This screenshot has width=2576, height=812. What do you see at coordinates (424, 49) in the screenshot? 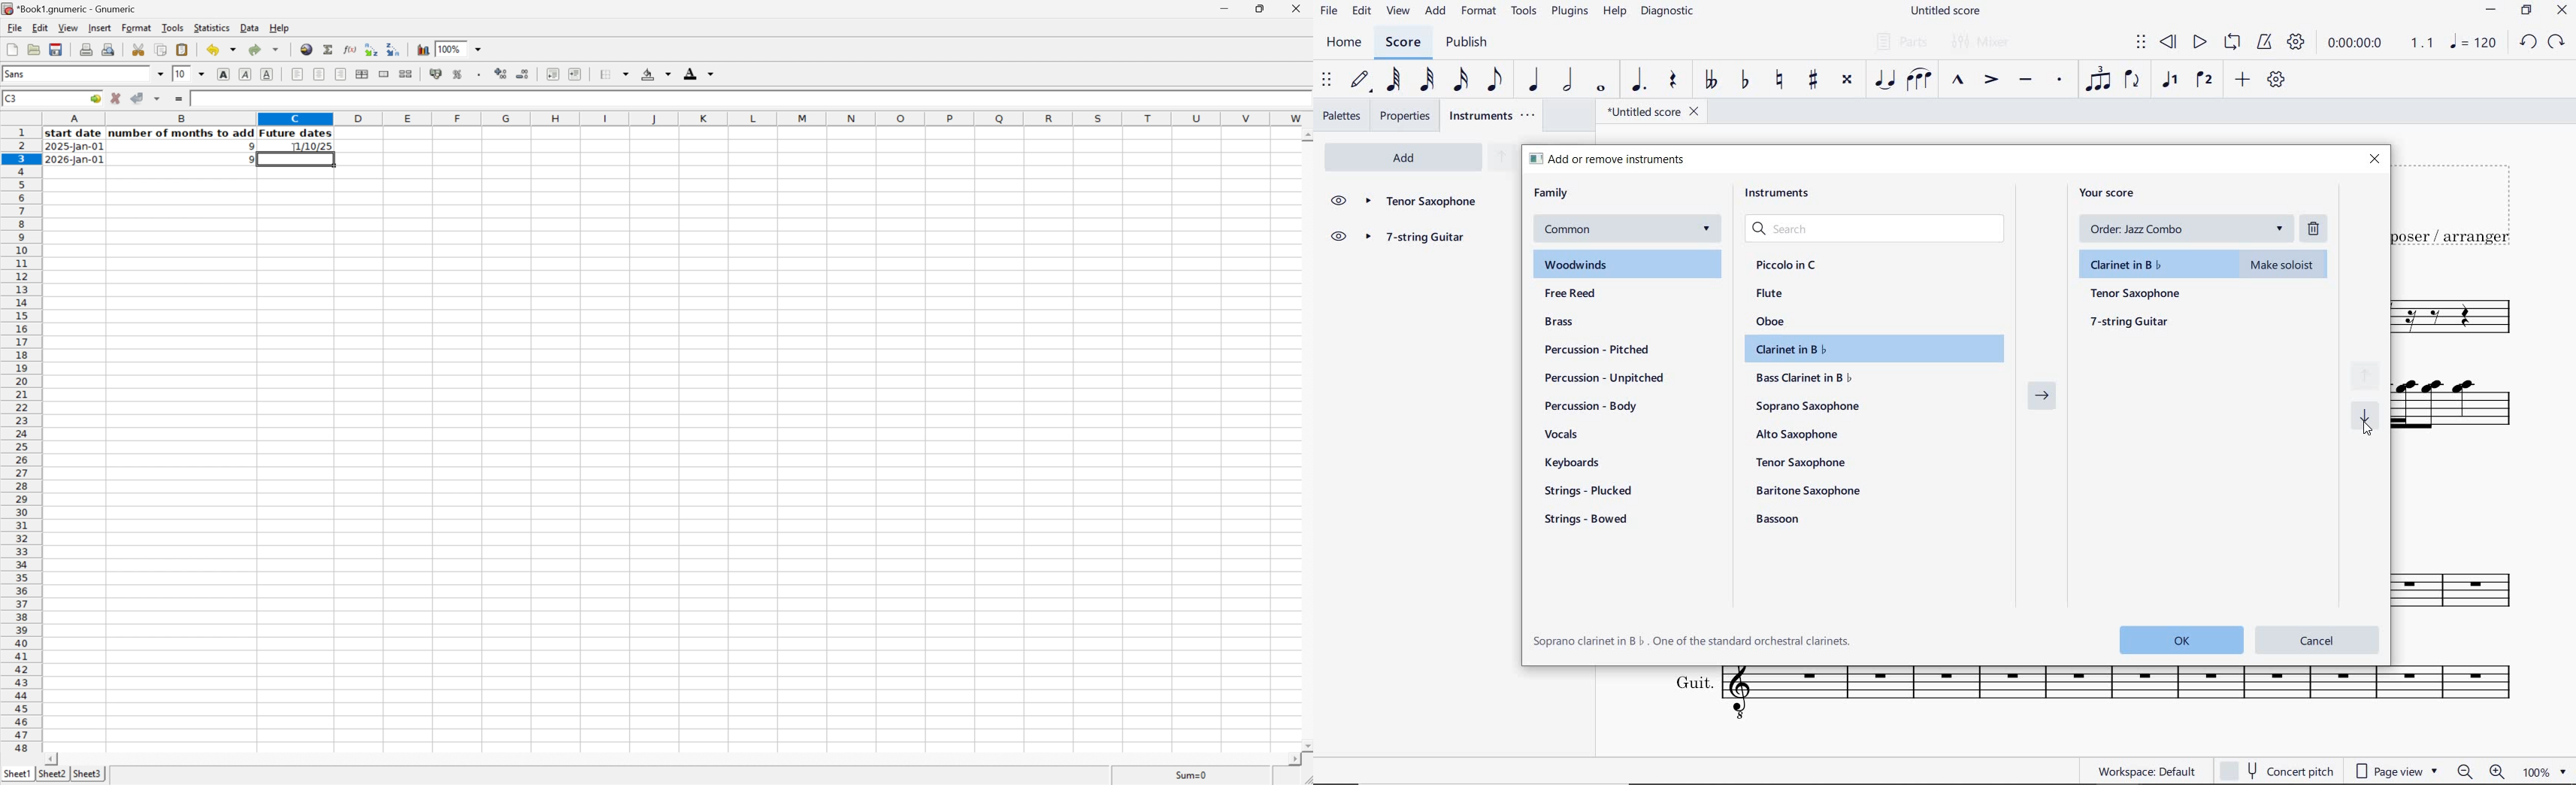
I see `Insert a chart` at bounding box center [424, 49].